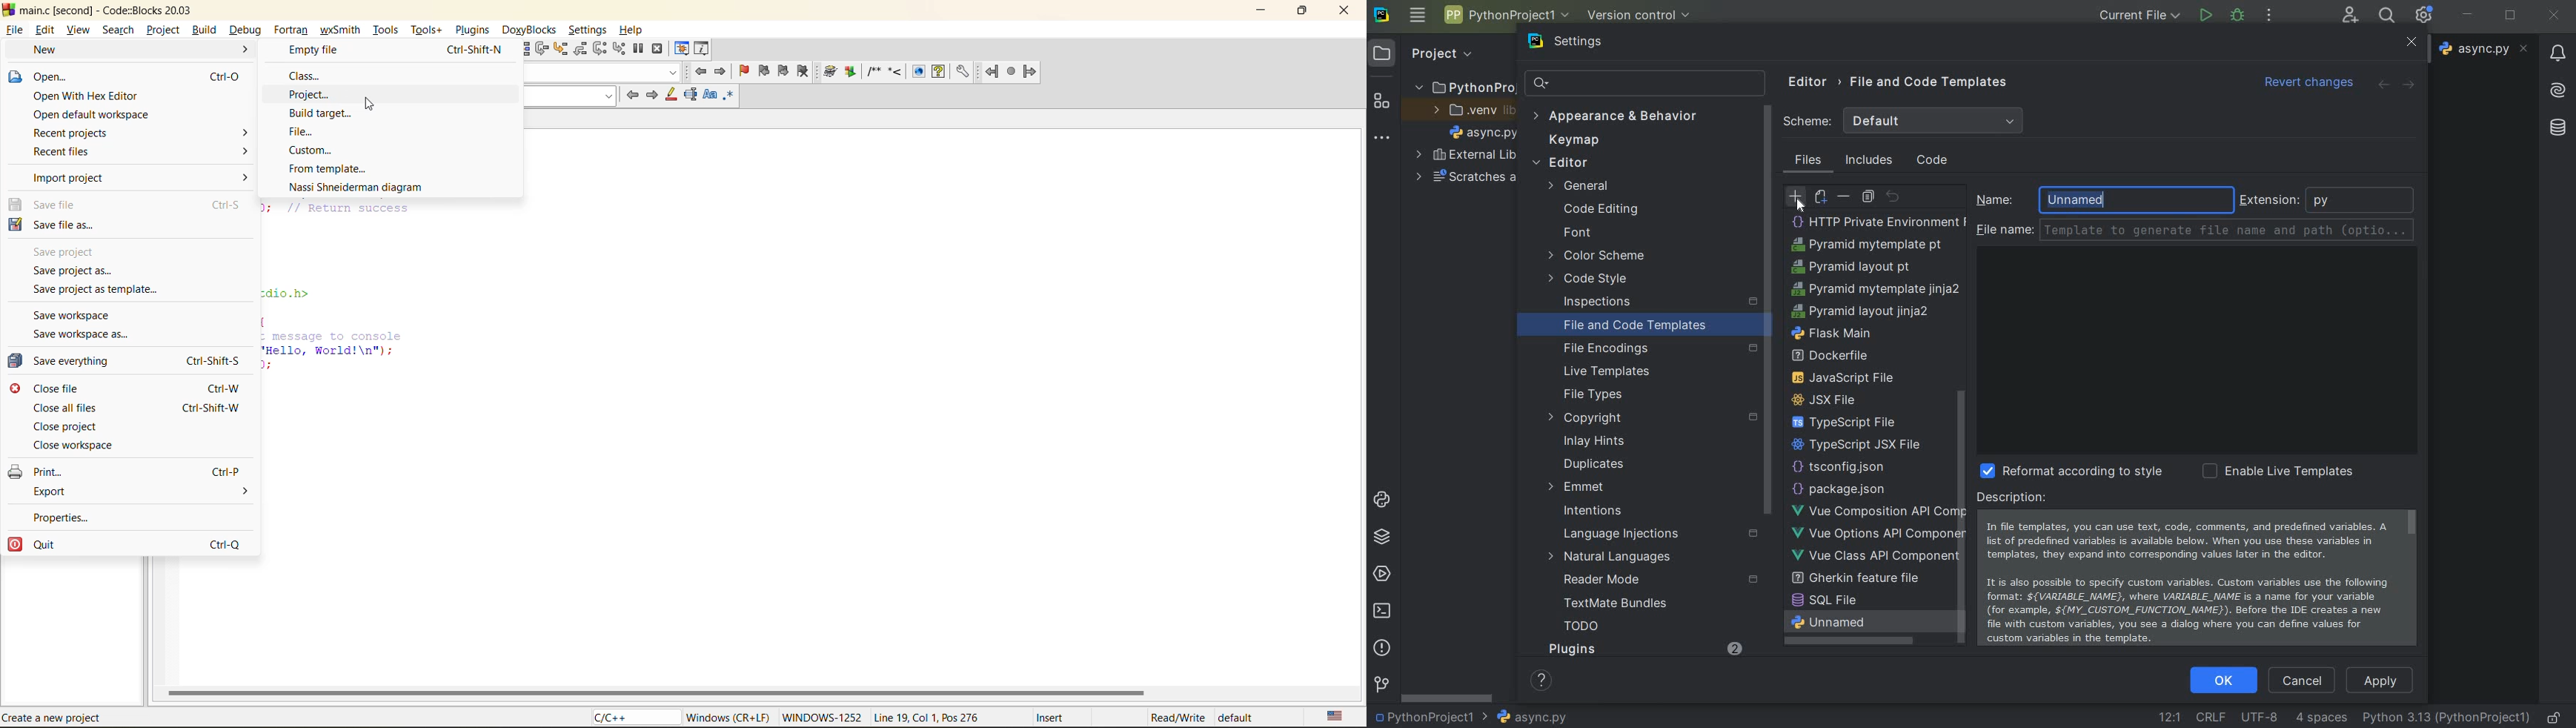 This screenshot has height=728, width=2576. Describe the element at coordinates (1870, 161) in the screenshot. I see `includes` at that location.